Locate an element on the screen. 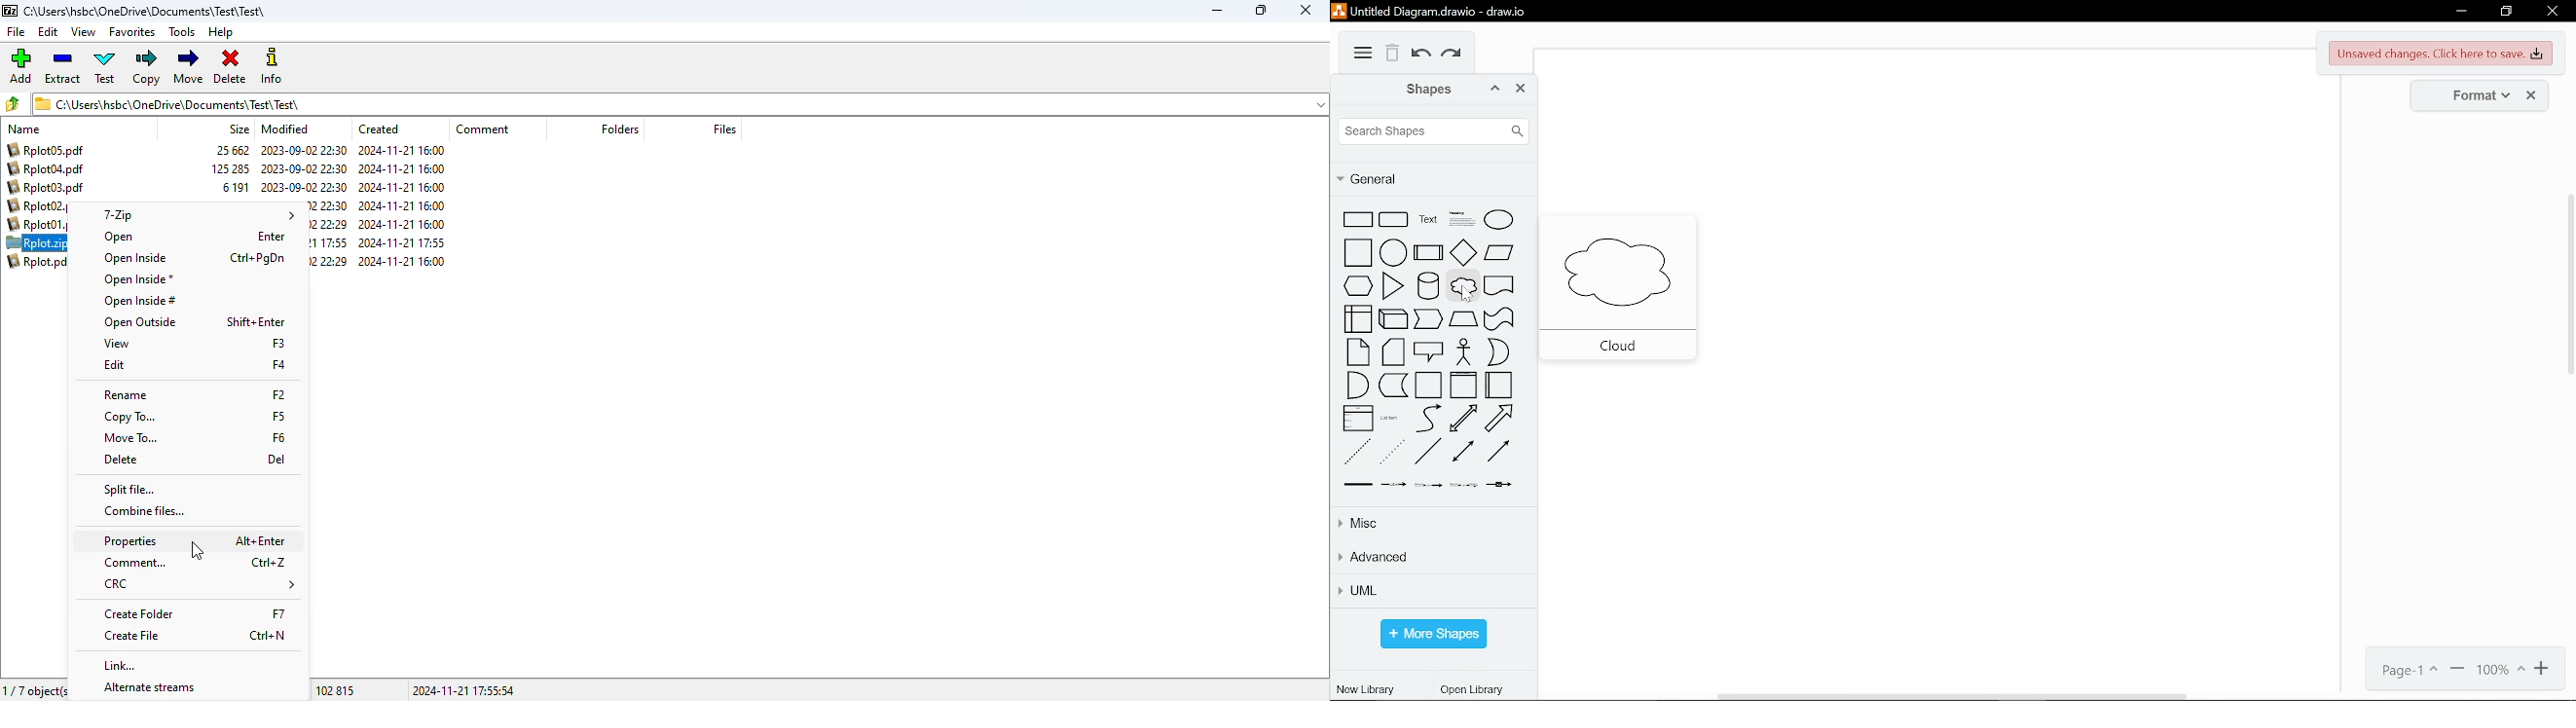 This screenshot has height=728, width=2576. maximize is located at coordinates (1262, 10).